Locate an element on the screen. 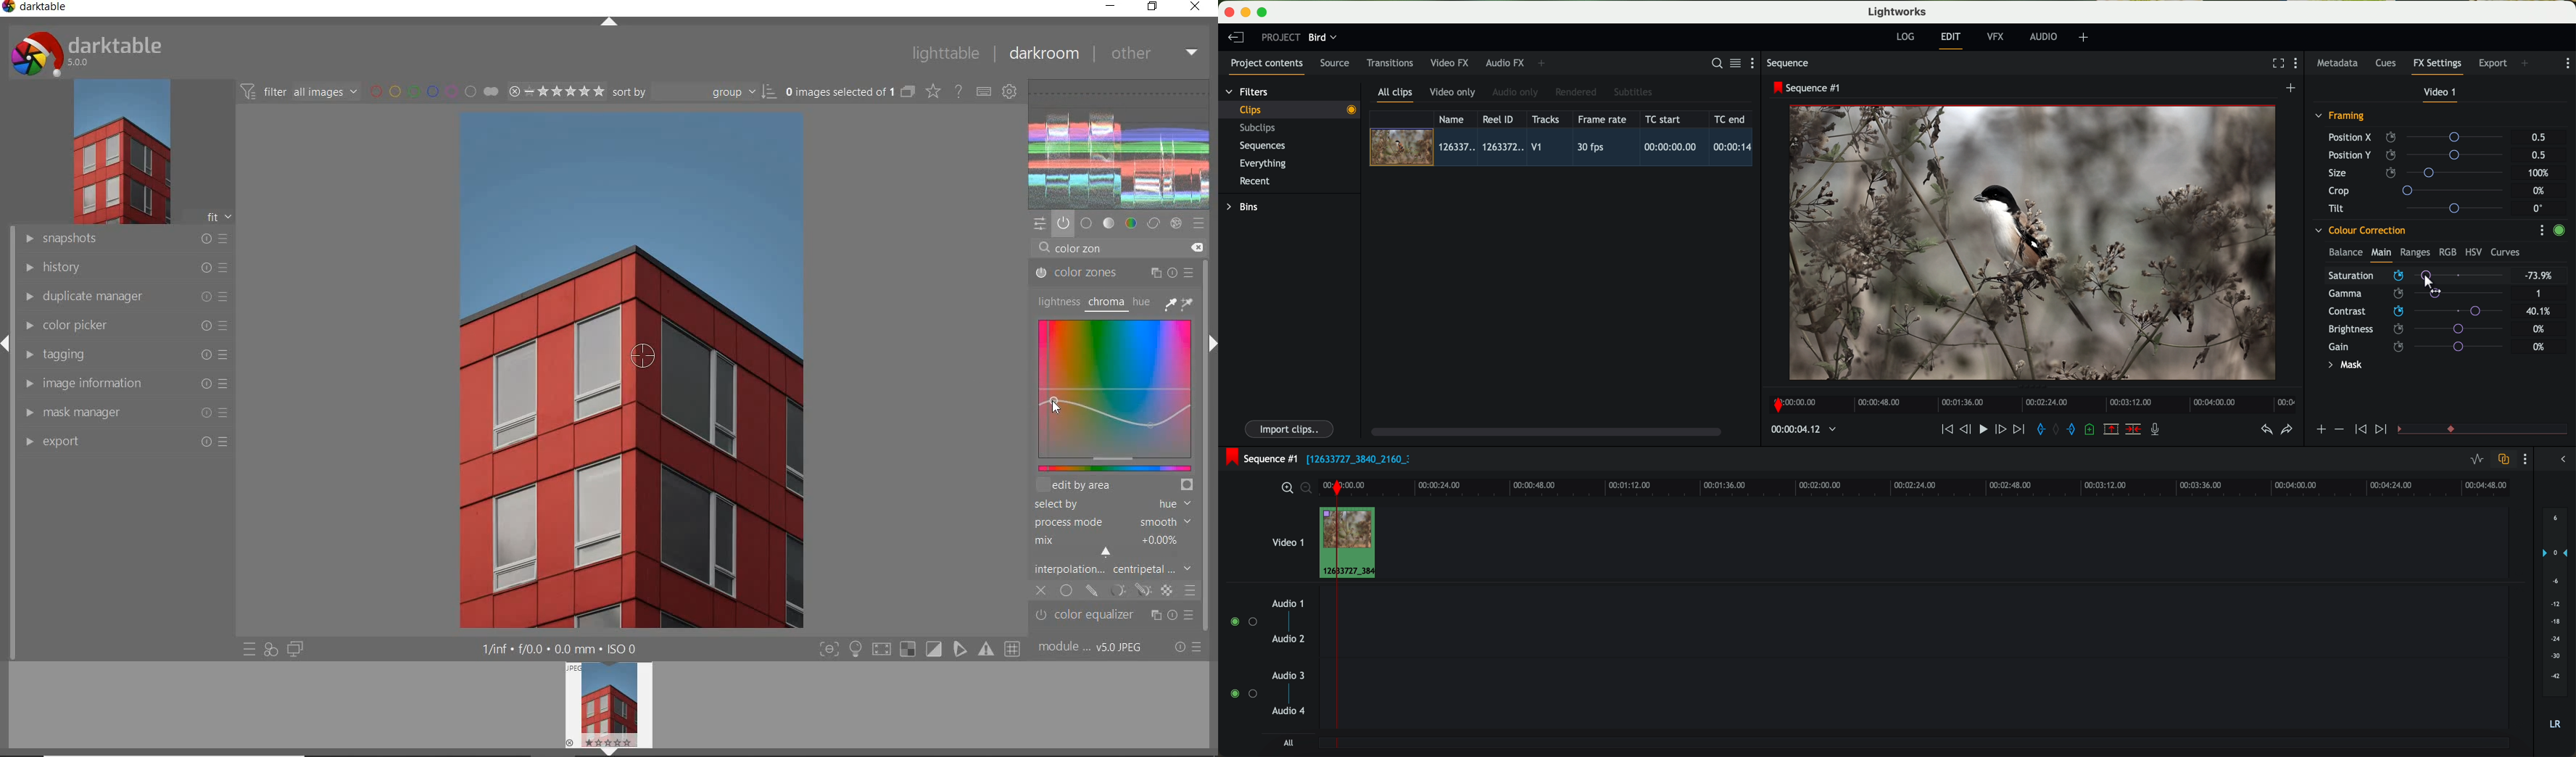 The width and height of the screenshot is (2576, 784). MAP is located at coordinates (1112, 394).